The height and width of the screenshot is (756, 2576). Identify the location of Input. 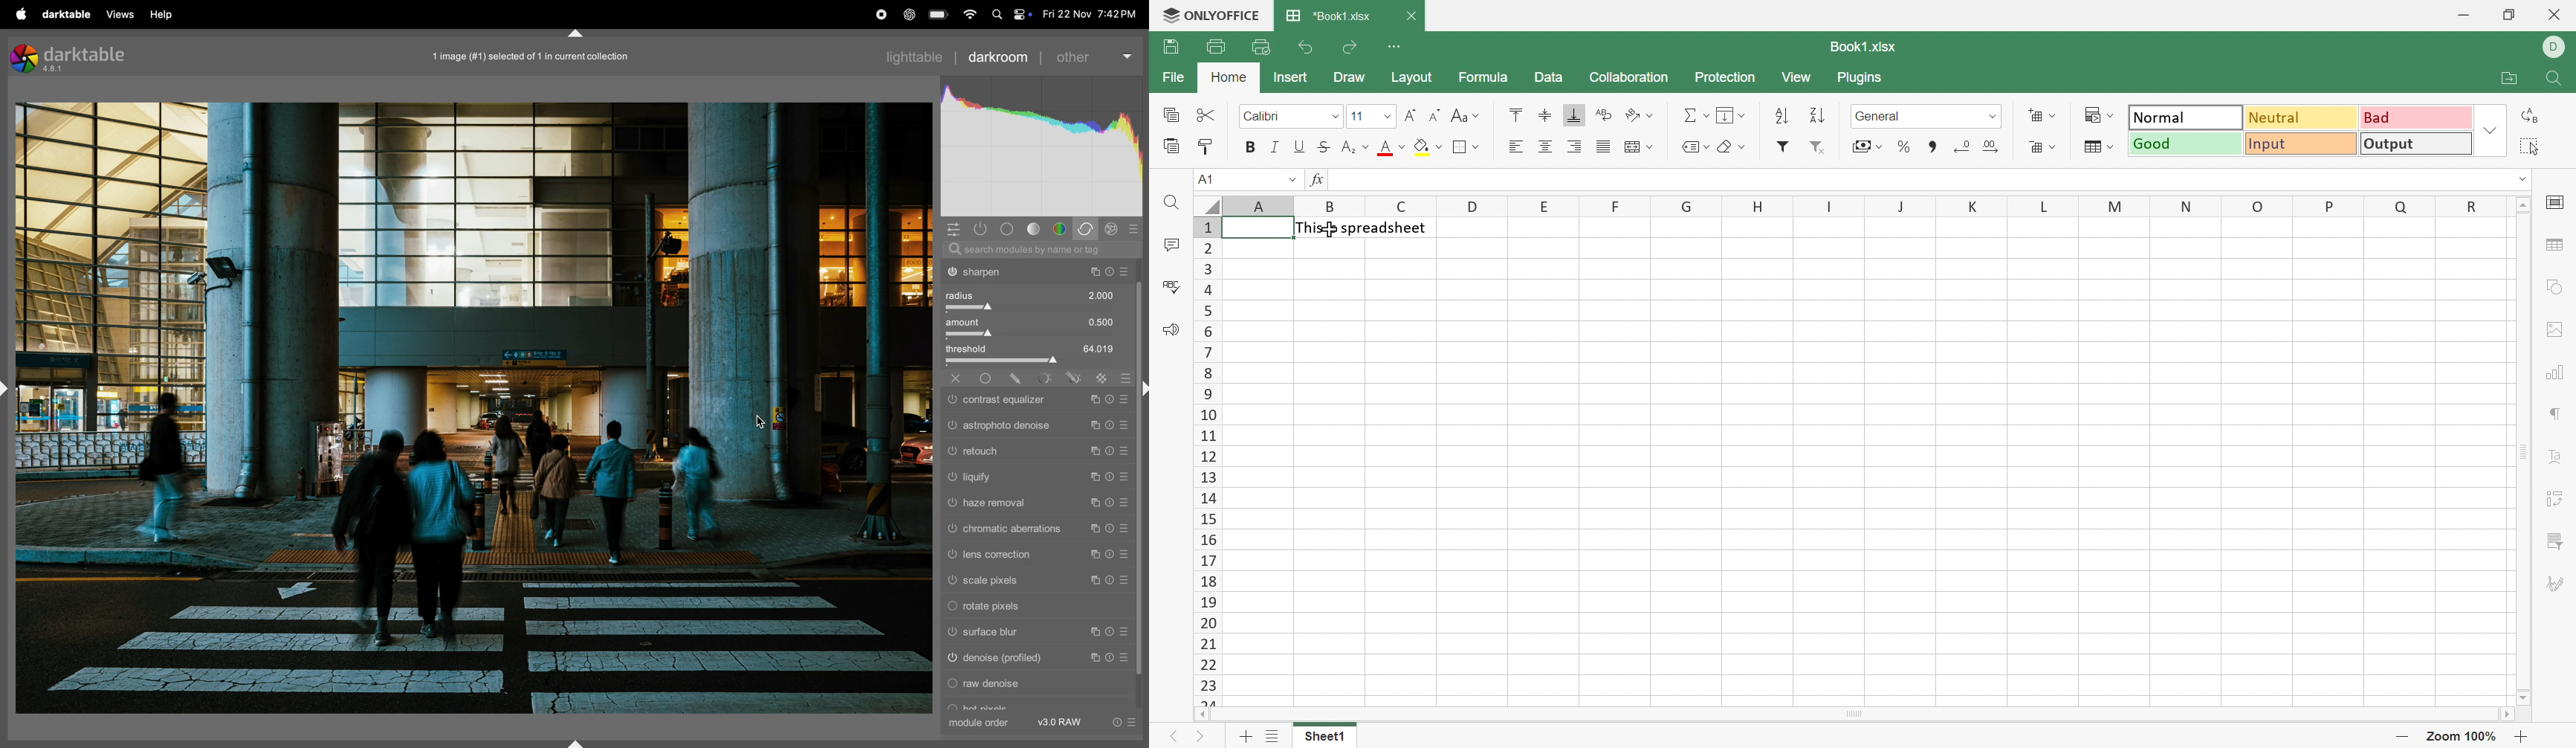
(2302, 145).